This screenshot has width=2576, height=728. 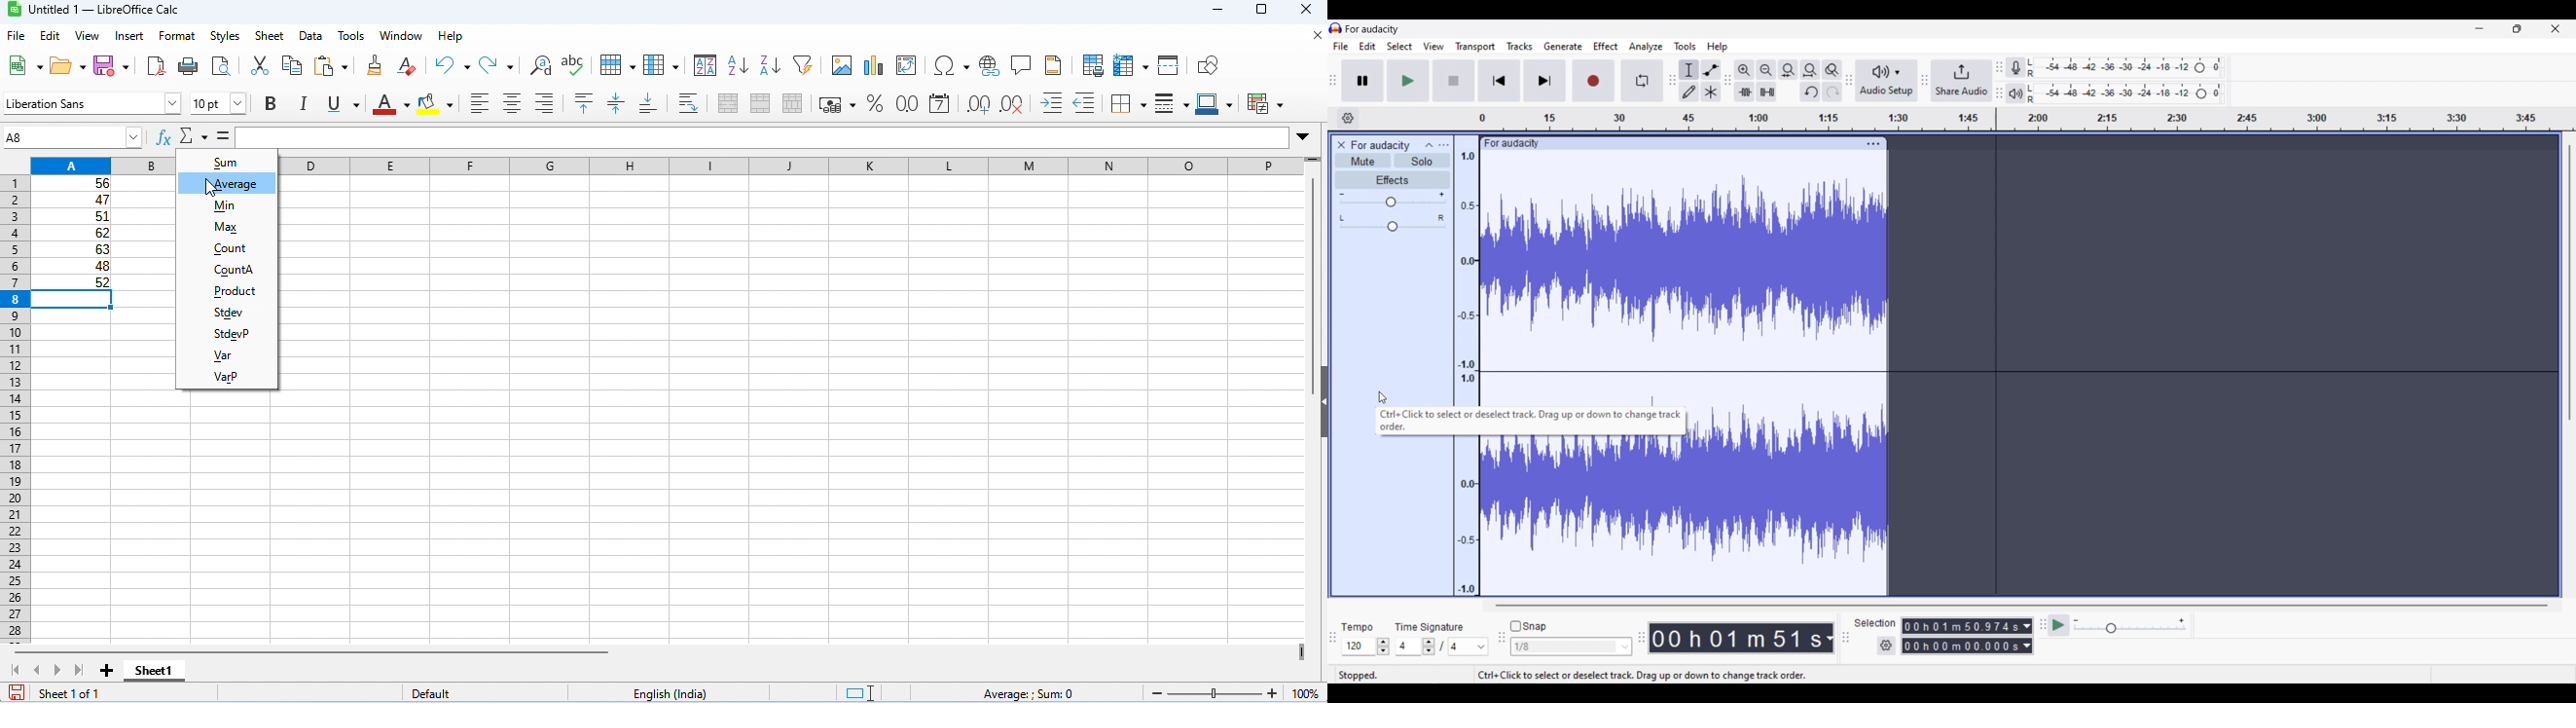 I want to click on Trim audio outside selection, so click(x=1744, y=92).